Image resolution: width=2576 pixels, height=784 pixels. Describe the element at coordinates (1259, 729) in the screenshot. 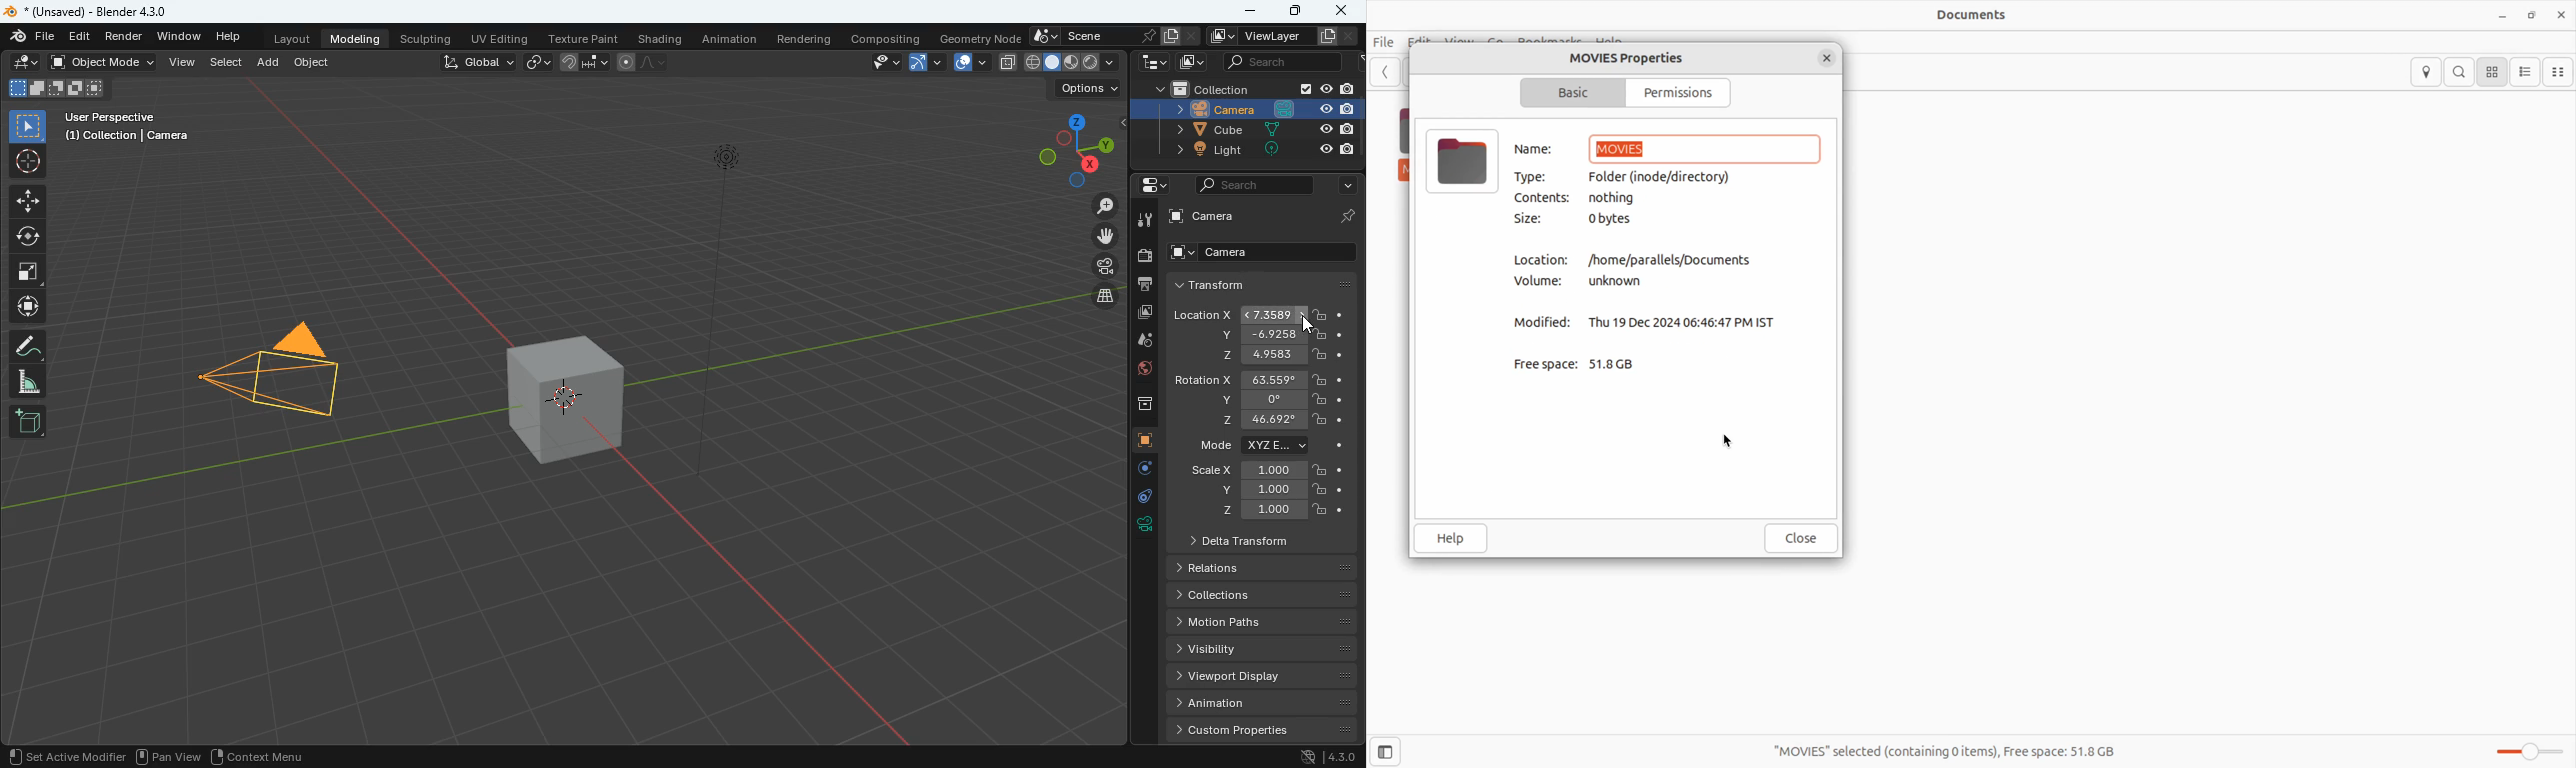

I see `custom properties` at that location.